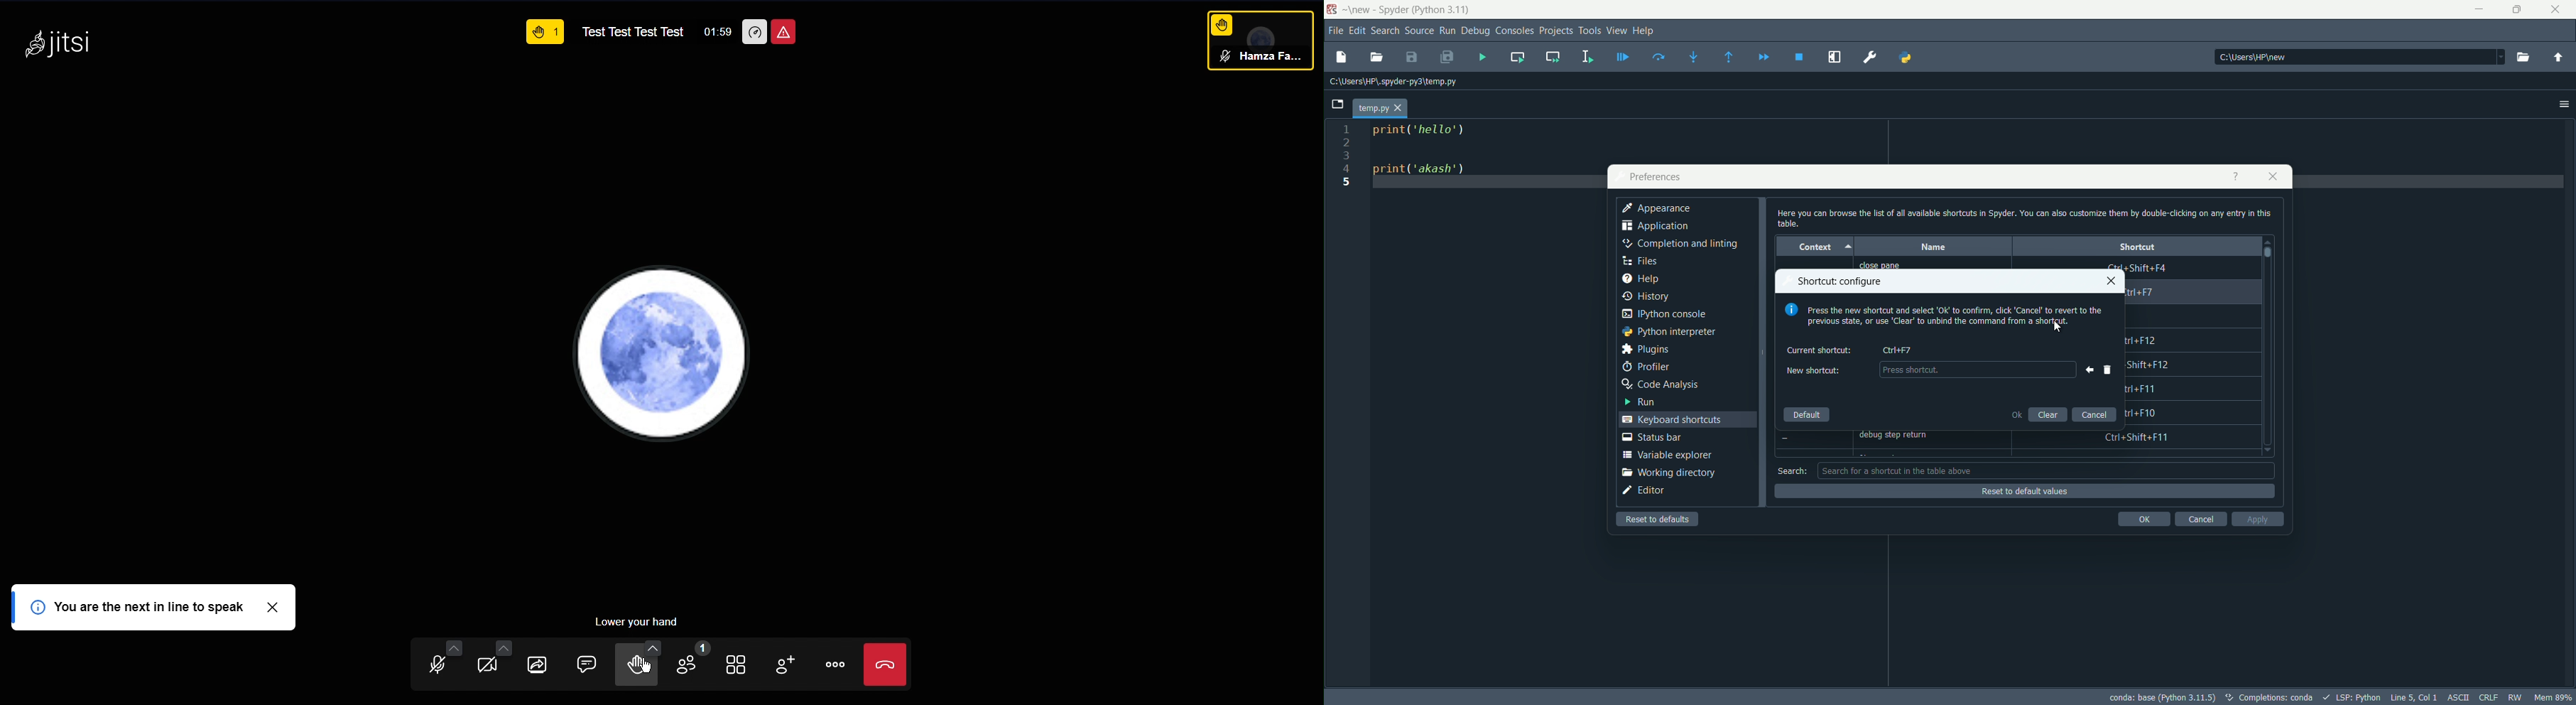 This screenshot has height=728, width=2576. I want to click on maximize current pane, so click(1835, 57).